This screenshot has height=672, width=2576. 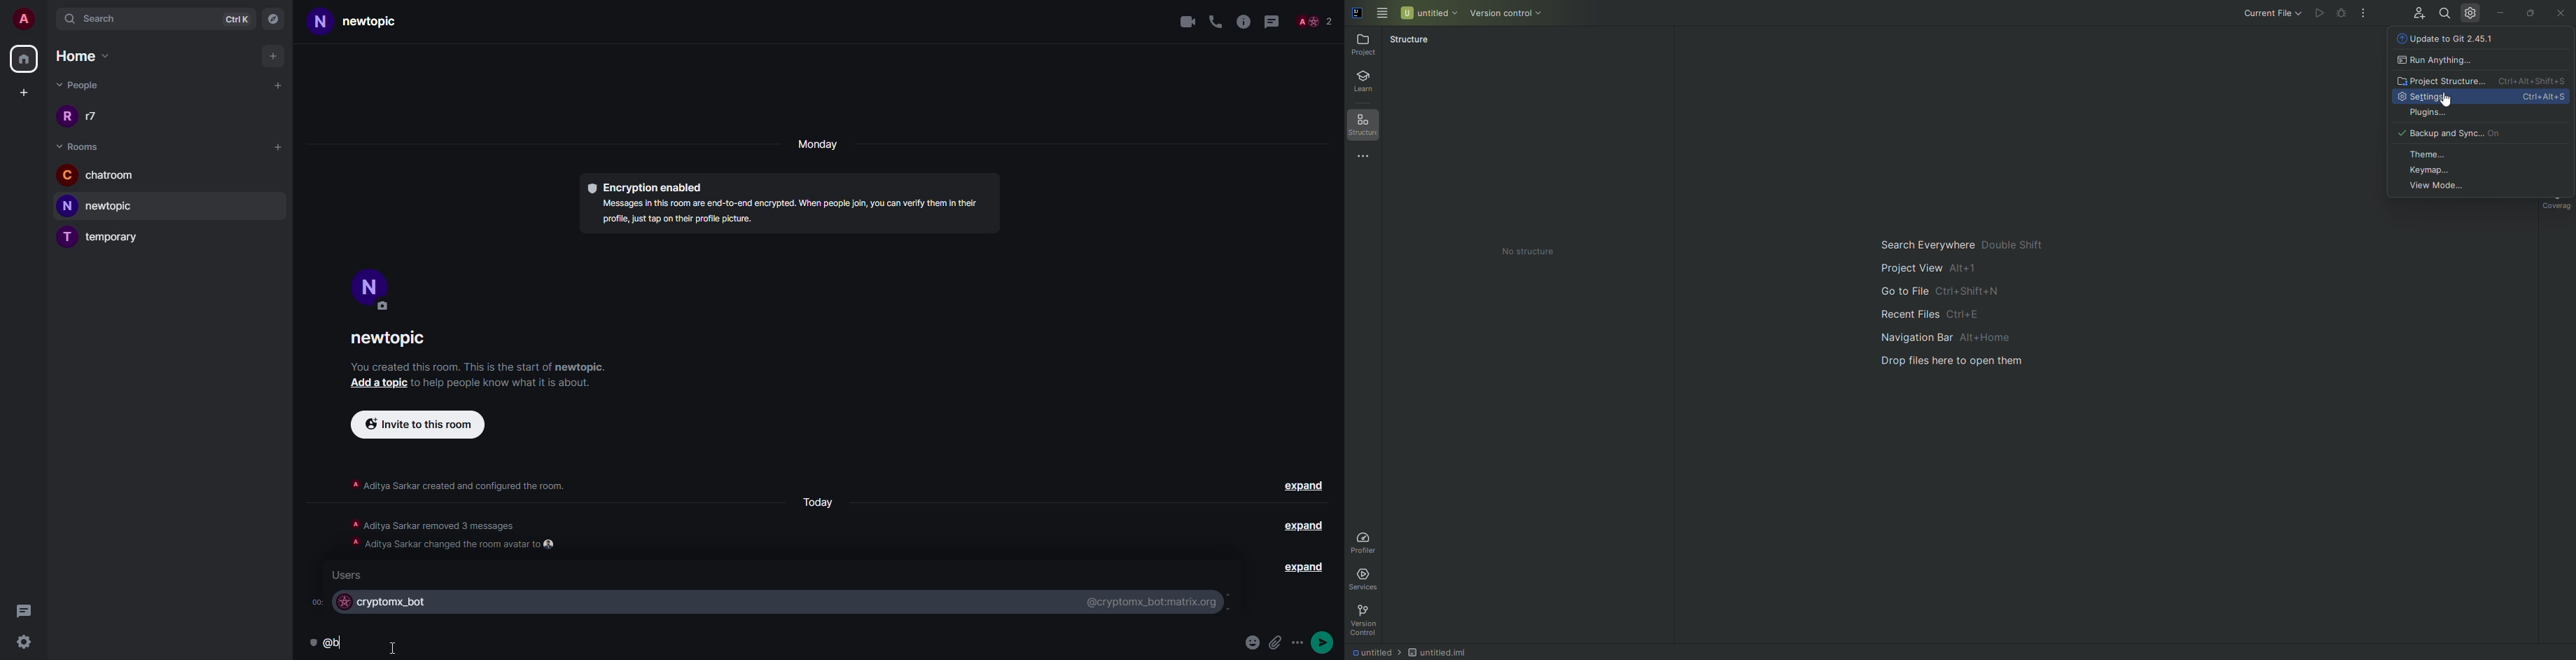 I want to click on emoji, so click(x=1251, y=643).